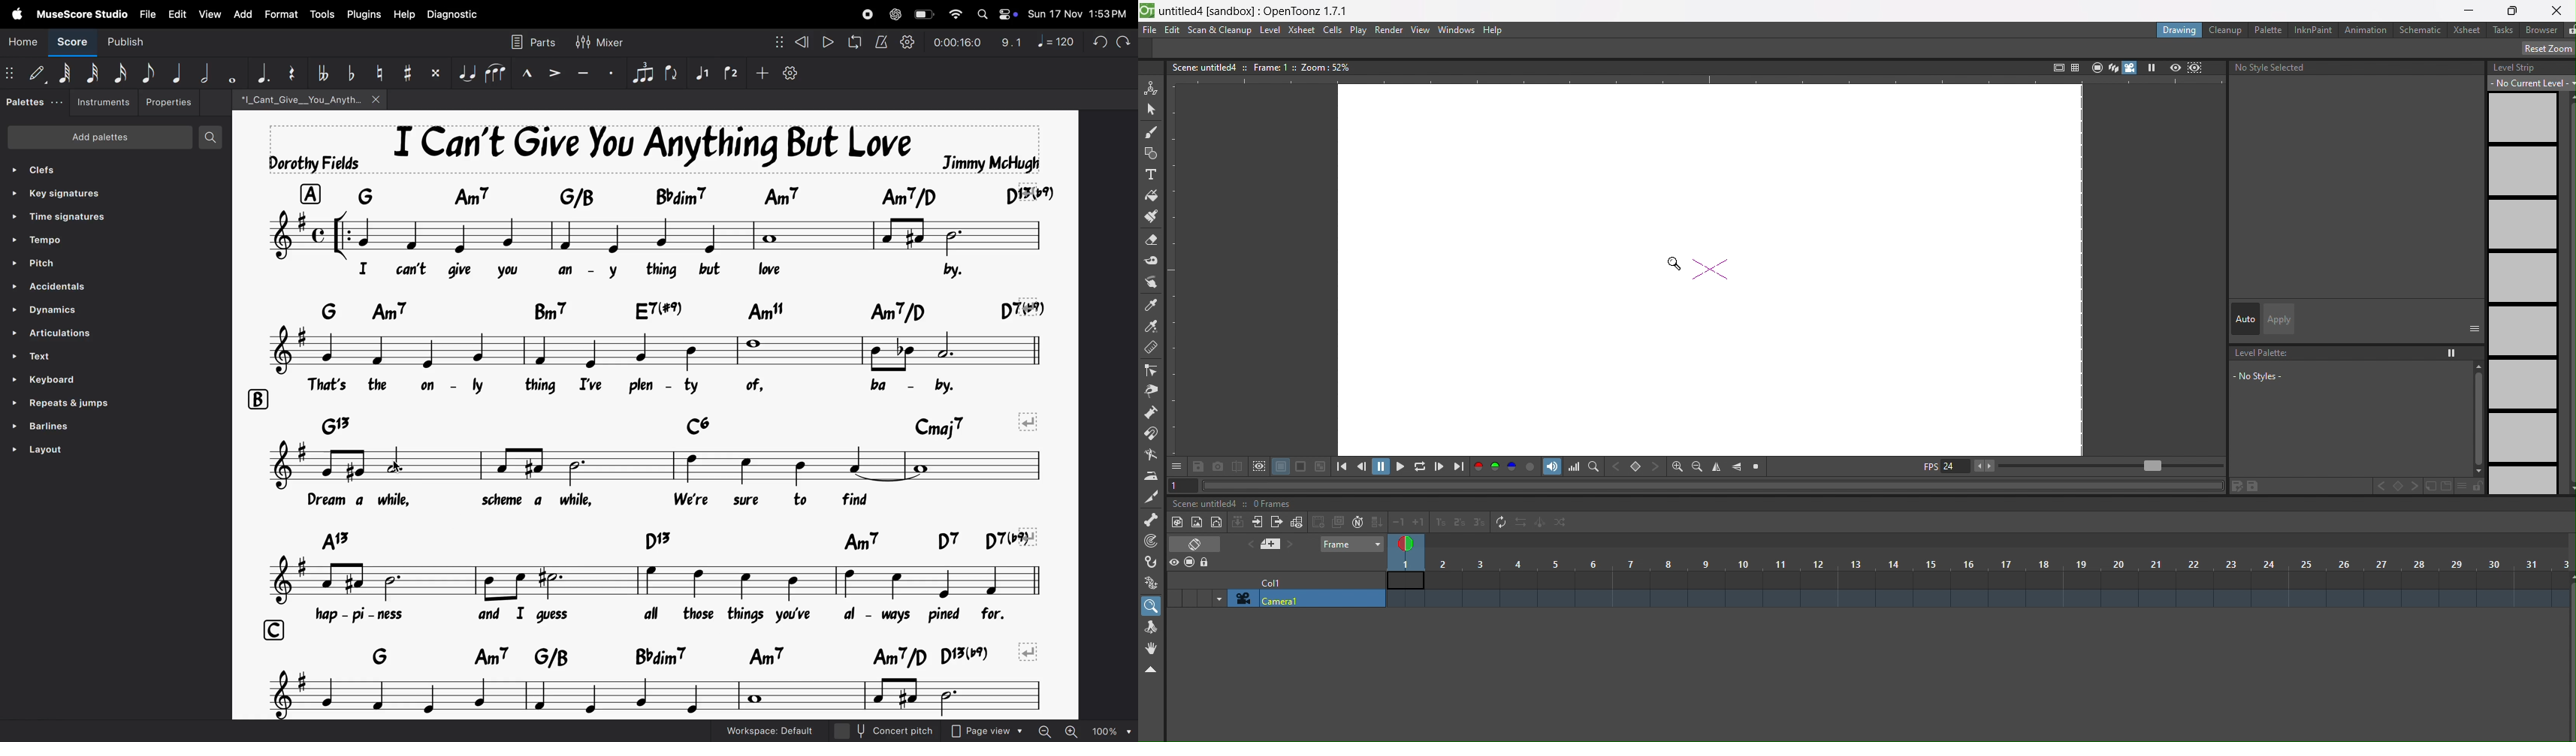  What do you see at coordinates (106, 102) in the screenshot?
I see `instruements` at bounding box center [106, 102].